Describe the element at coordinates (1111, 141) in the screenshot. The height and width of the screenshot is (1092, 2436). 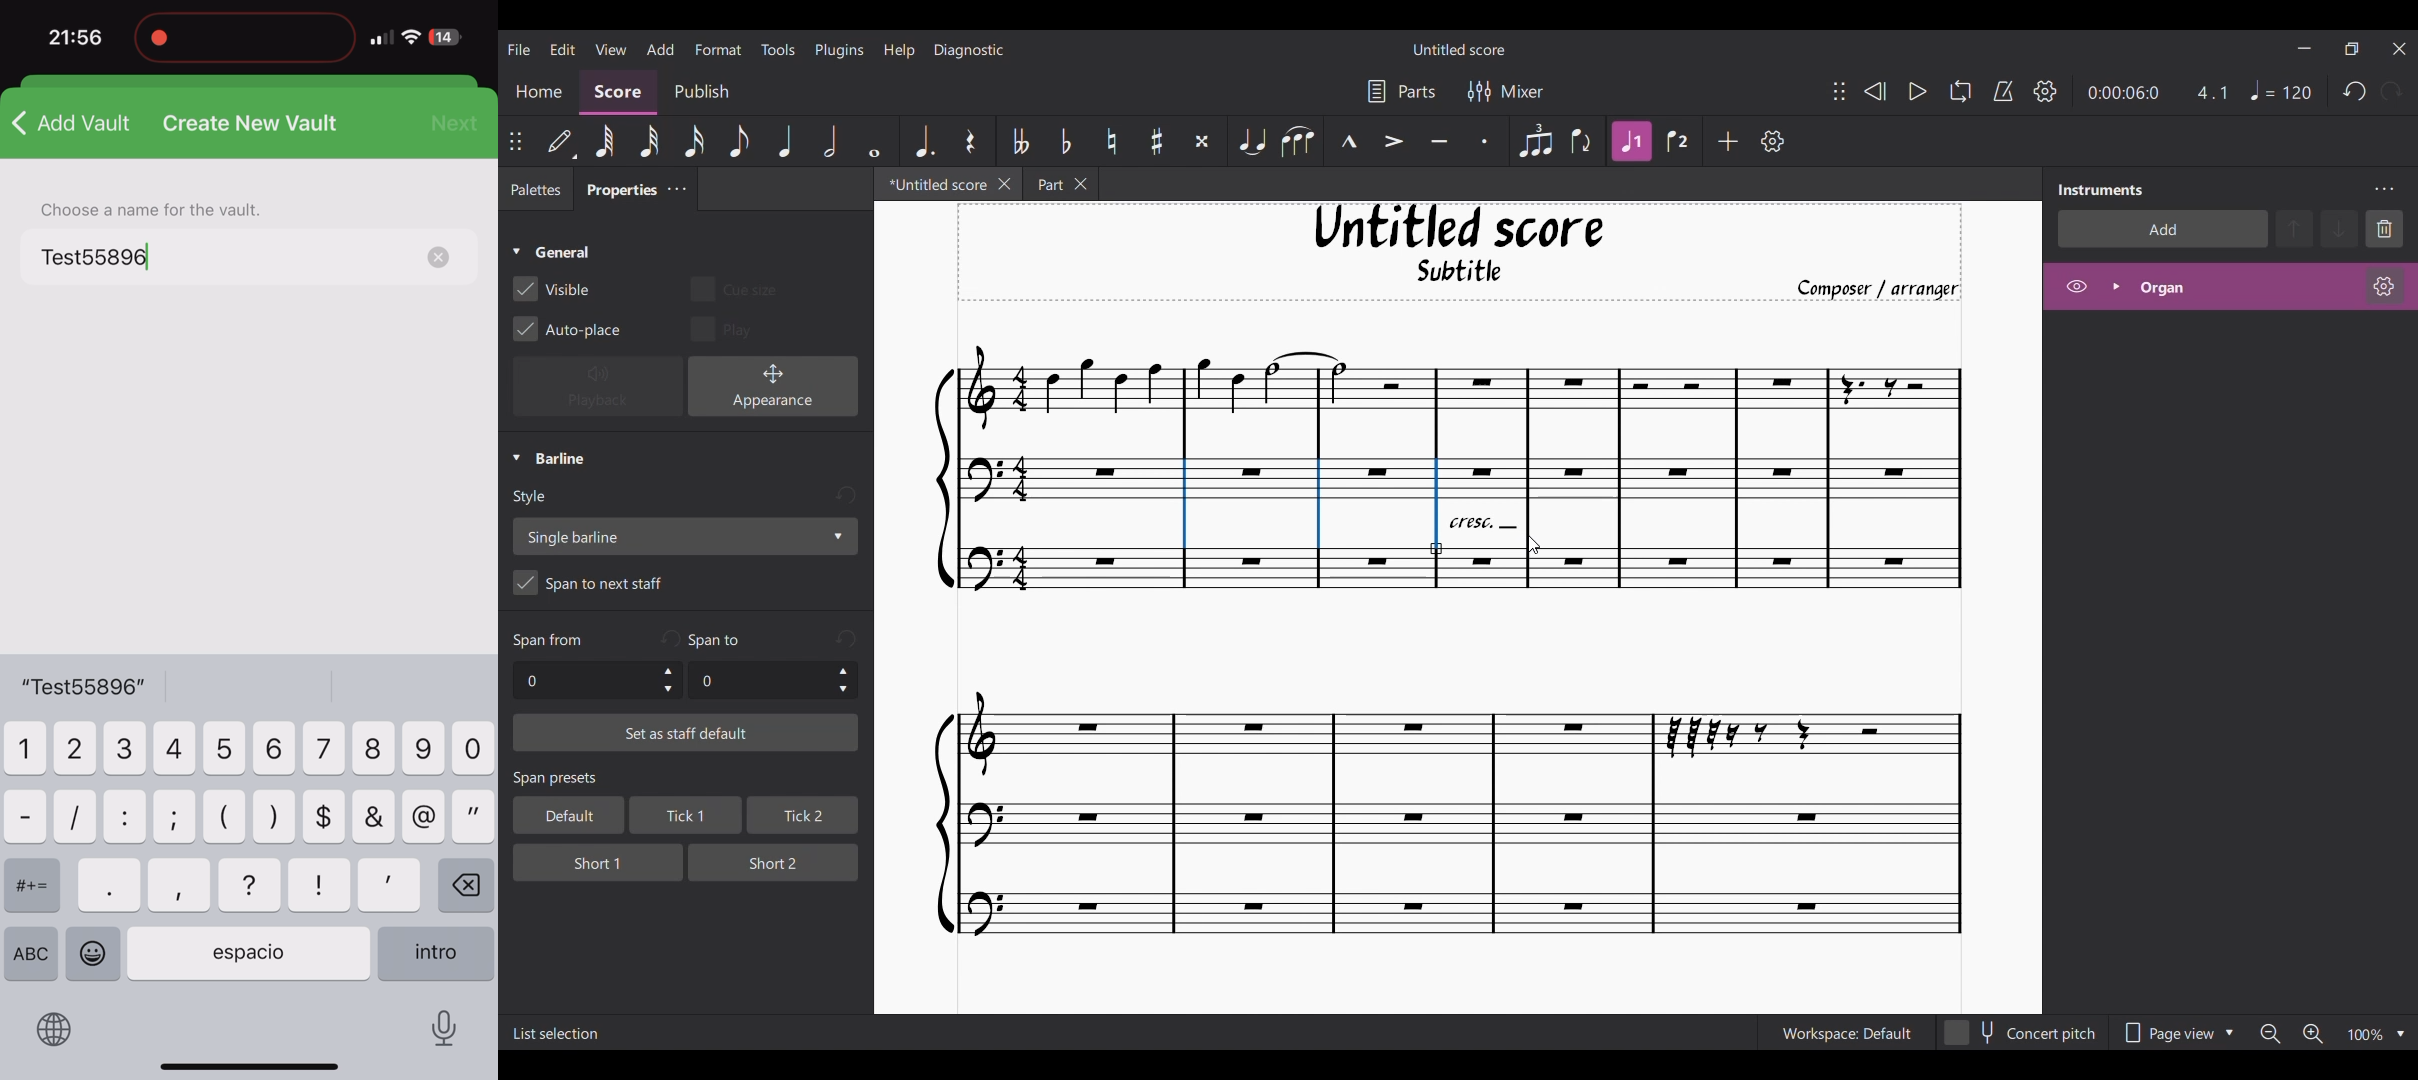
I see `Toggle natural` at that location.